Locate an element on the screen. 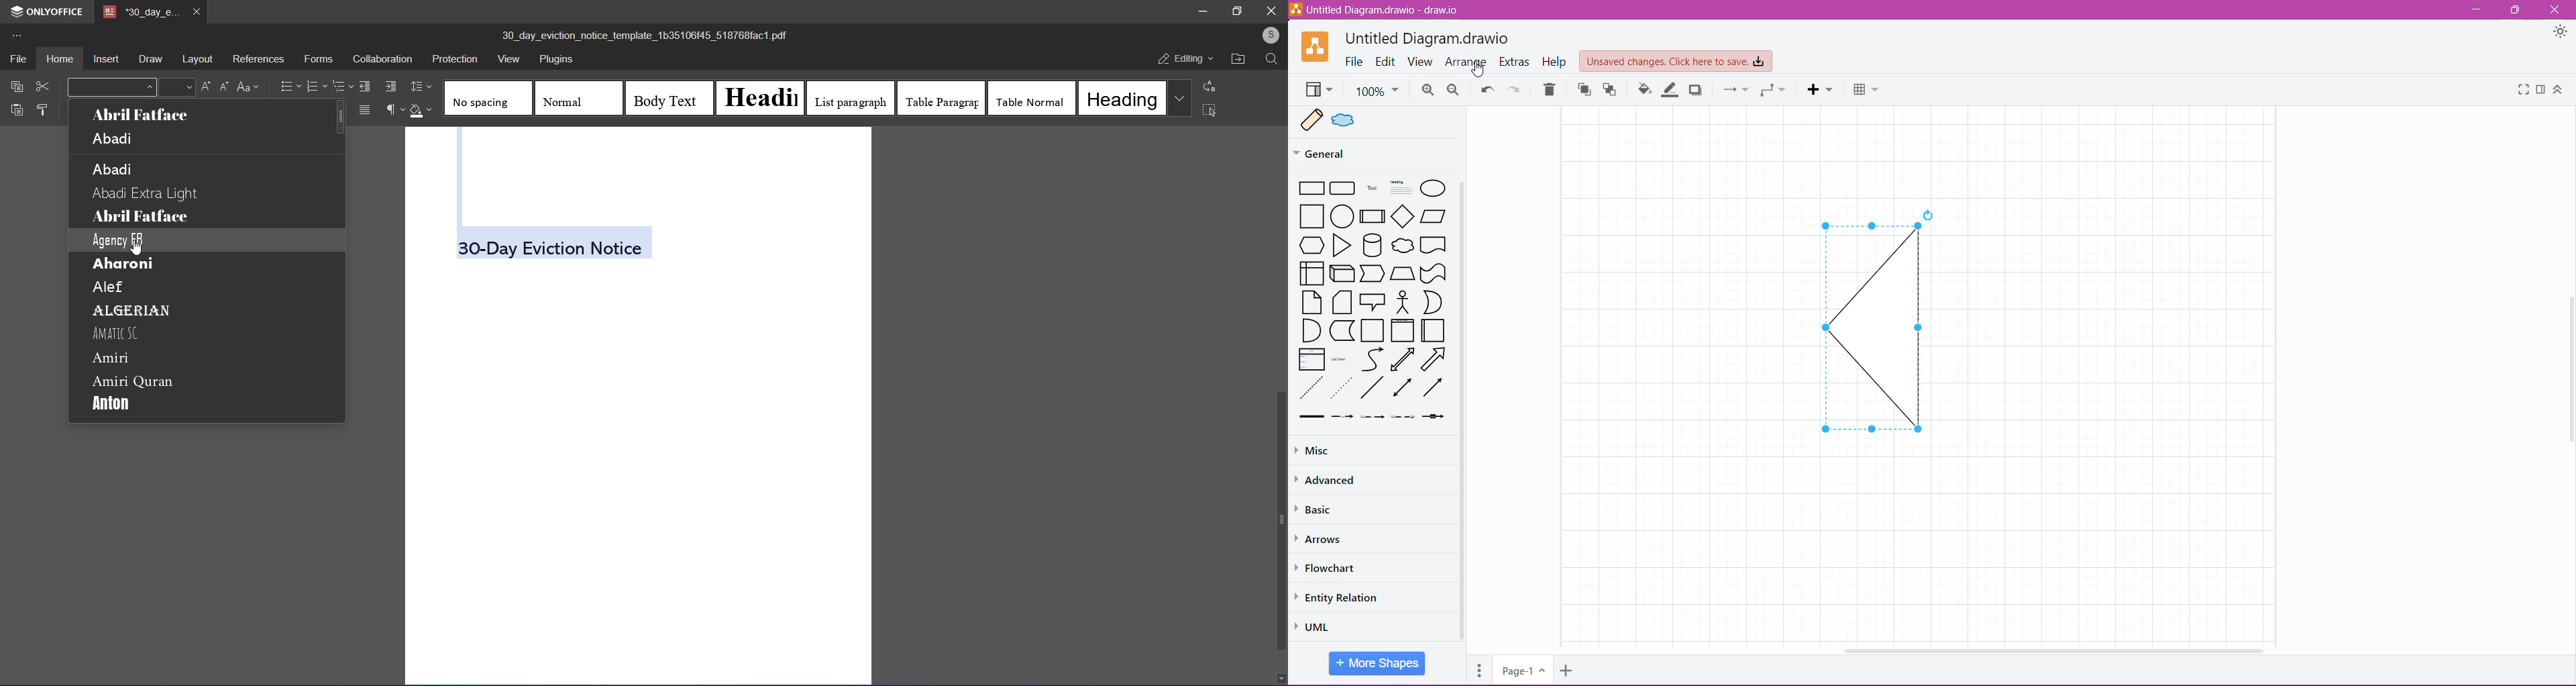  format is located at coordinates (42, 109).